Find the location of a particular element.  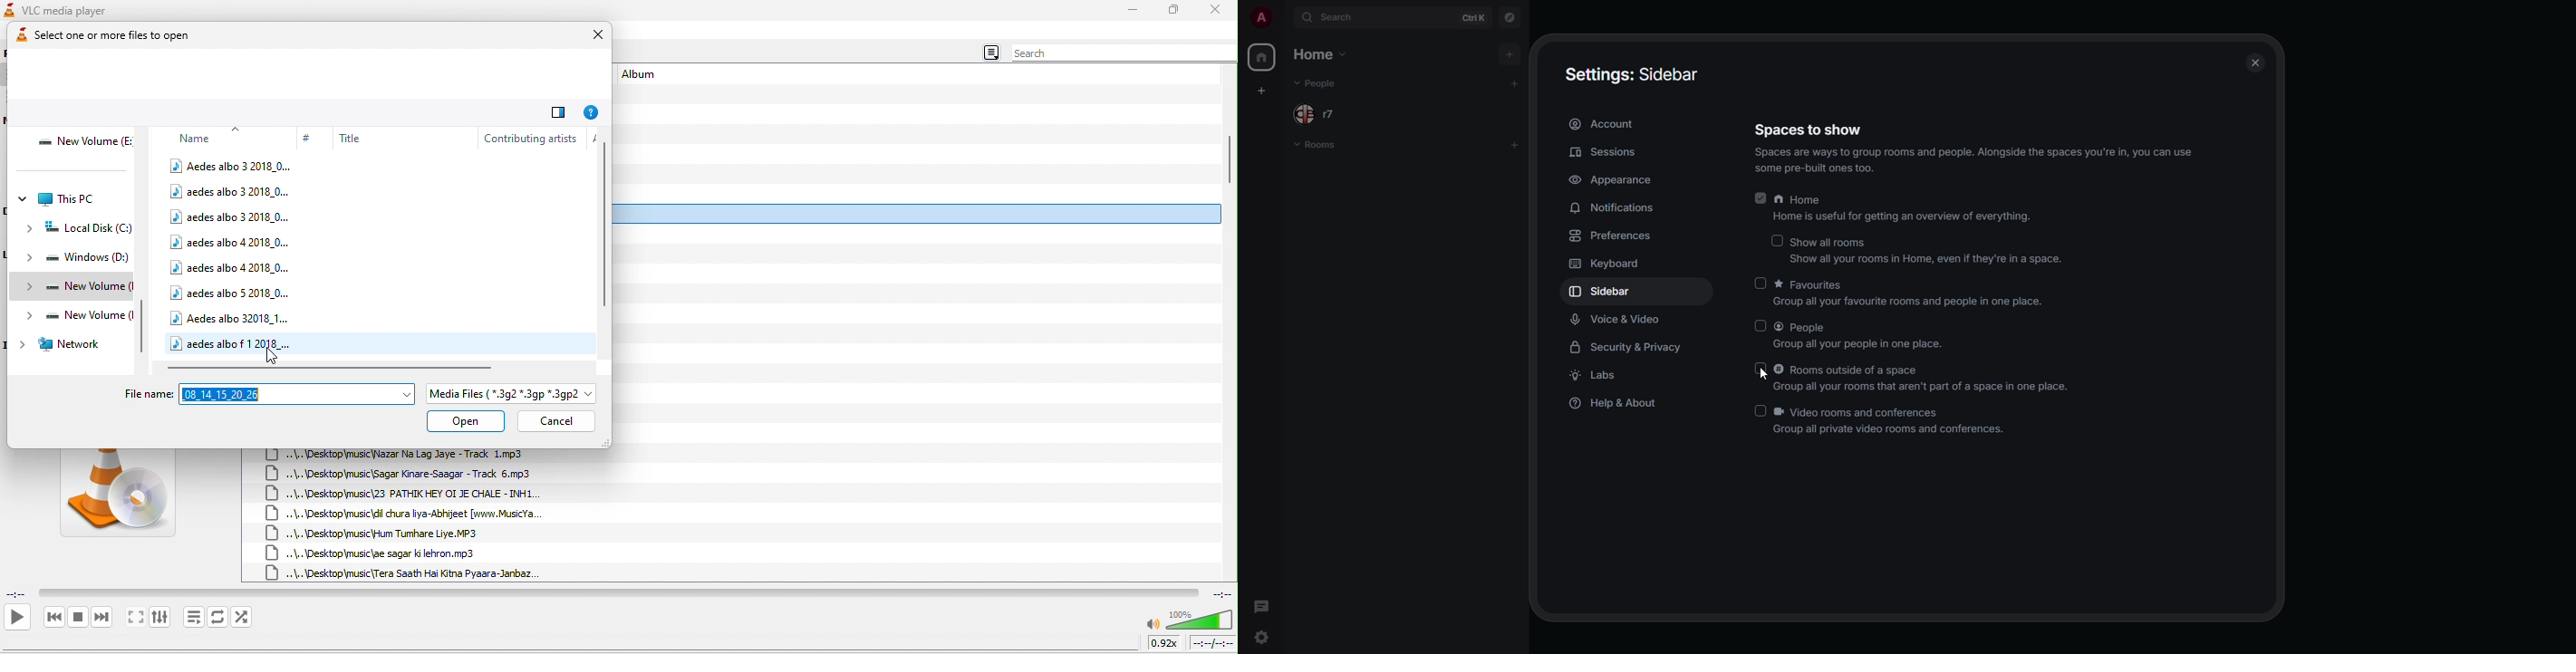

cursor is located at coordinates (275, 358).